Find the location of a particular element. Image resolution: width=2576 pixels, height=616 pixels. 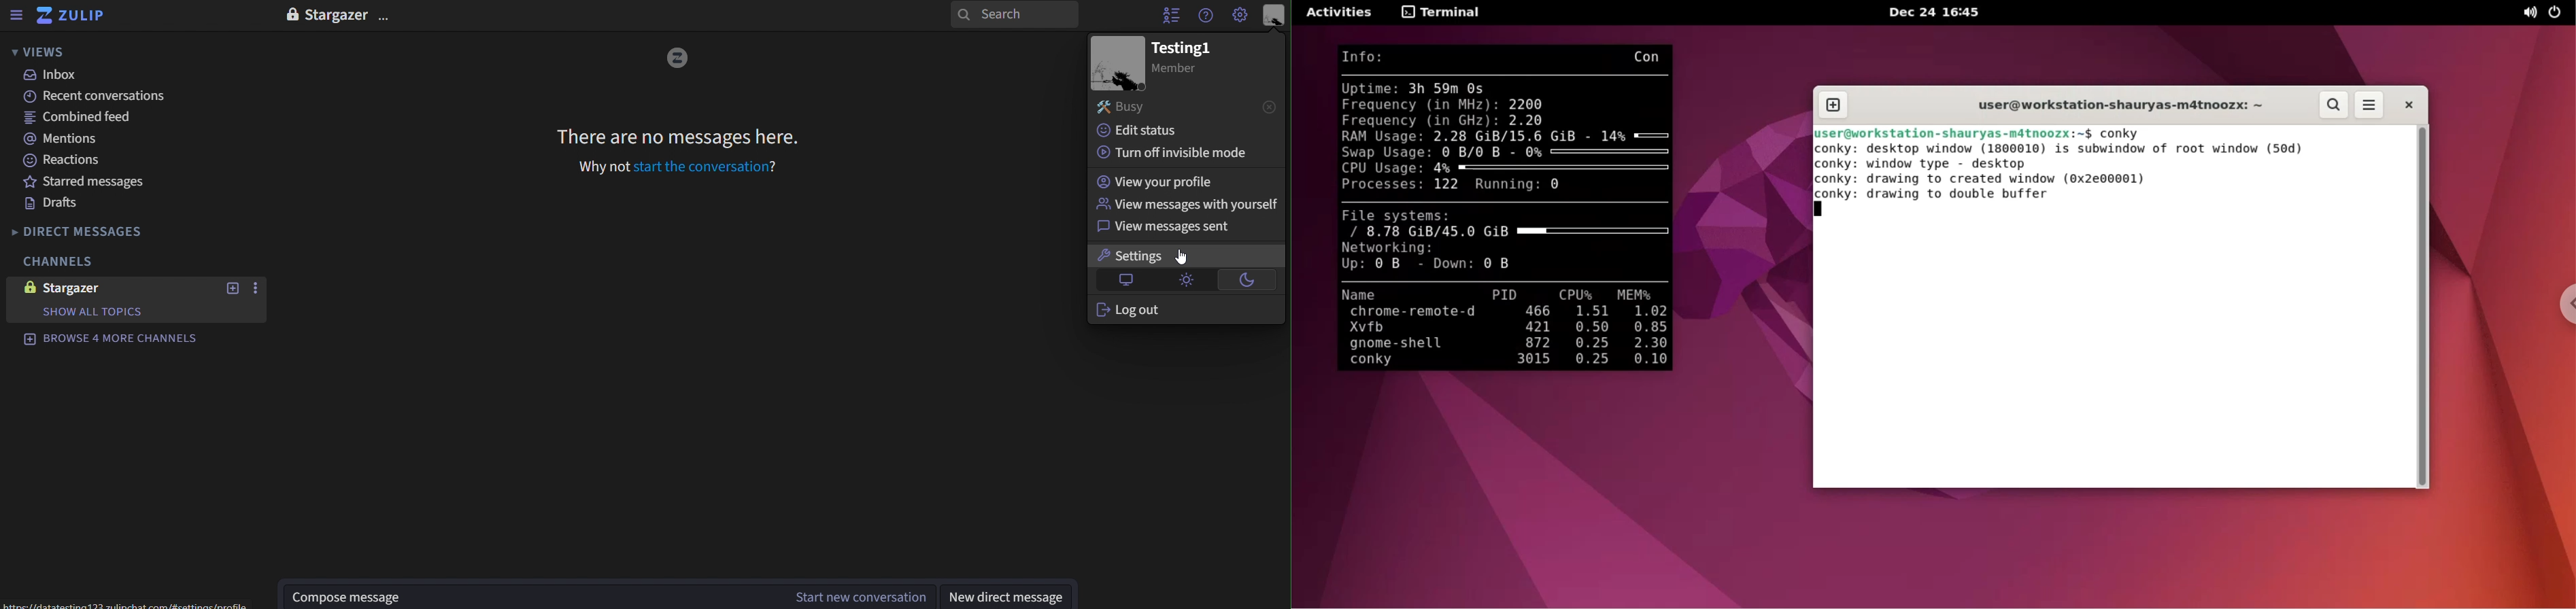

busy is located at coordinates (1189, 107).